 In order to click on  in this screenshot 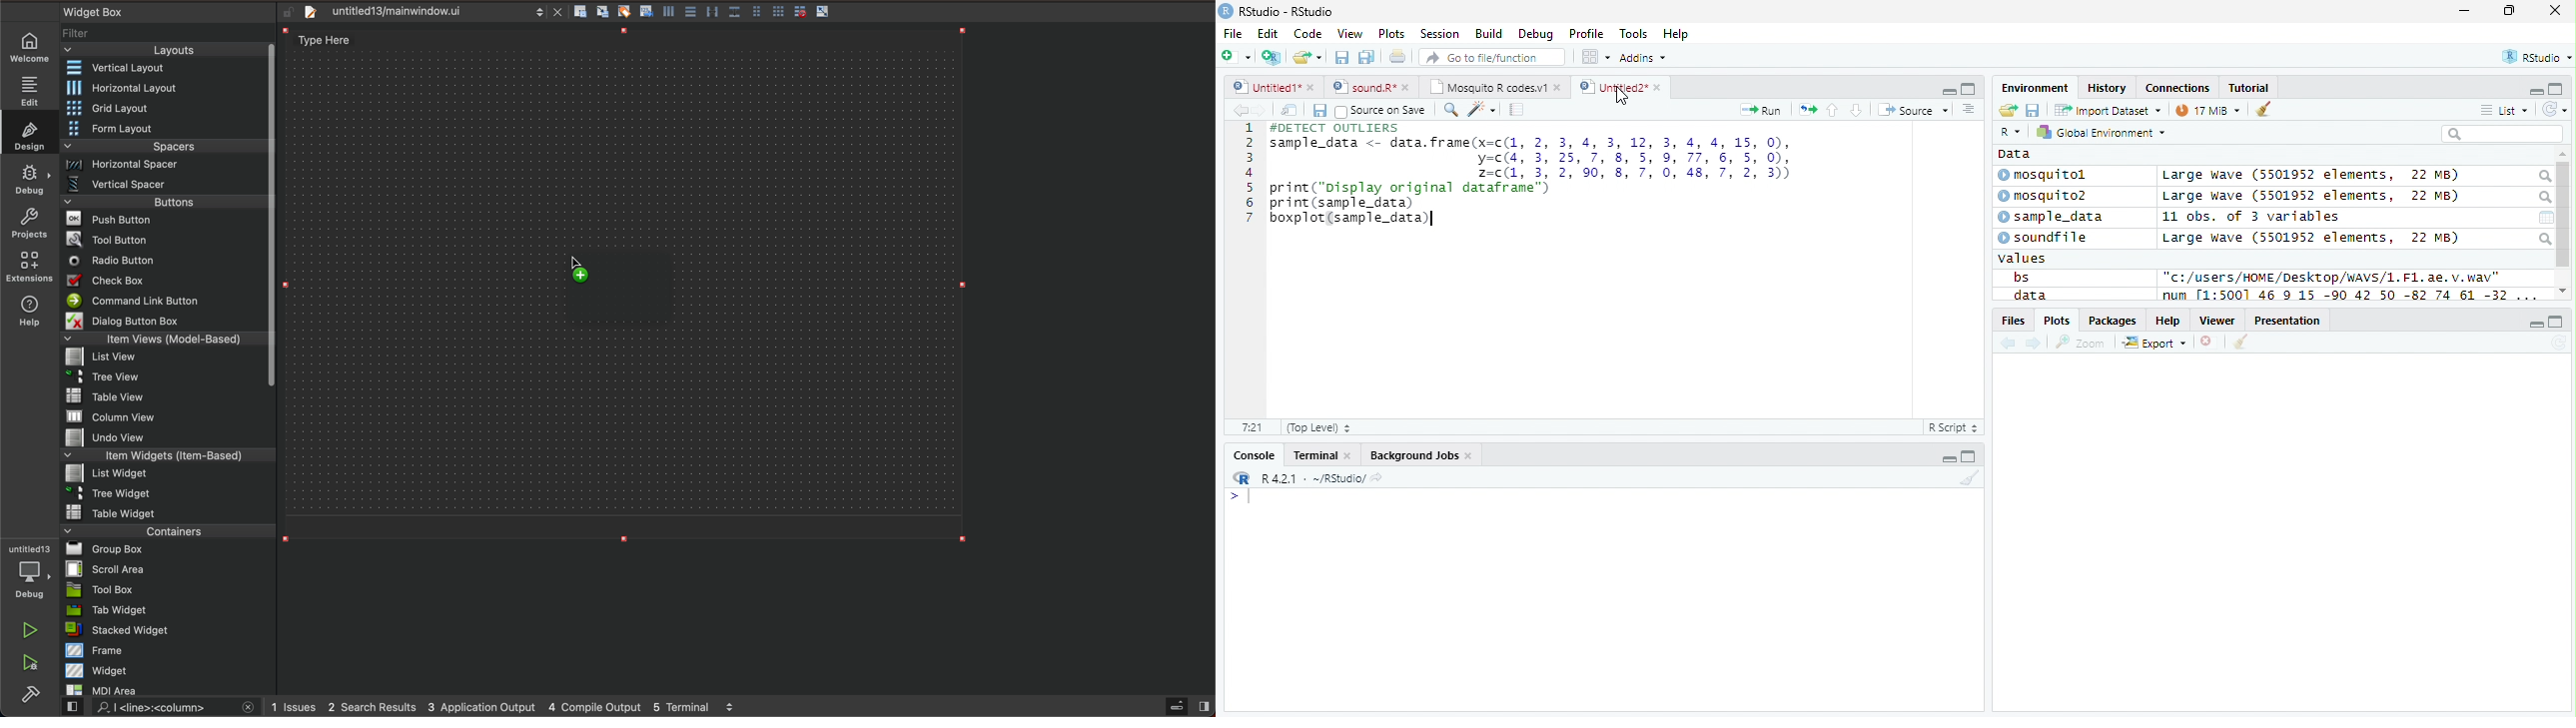, I will do `click(825, 13)`.